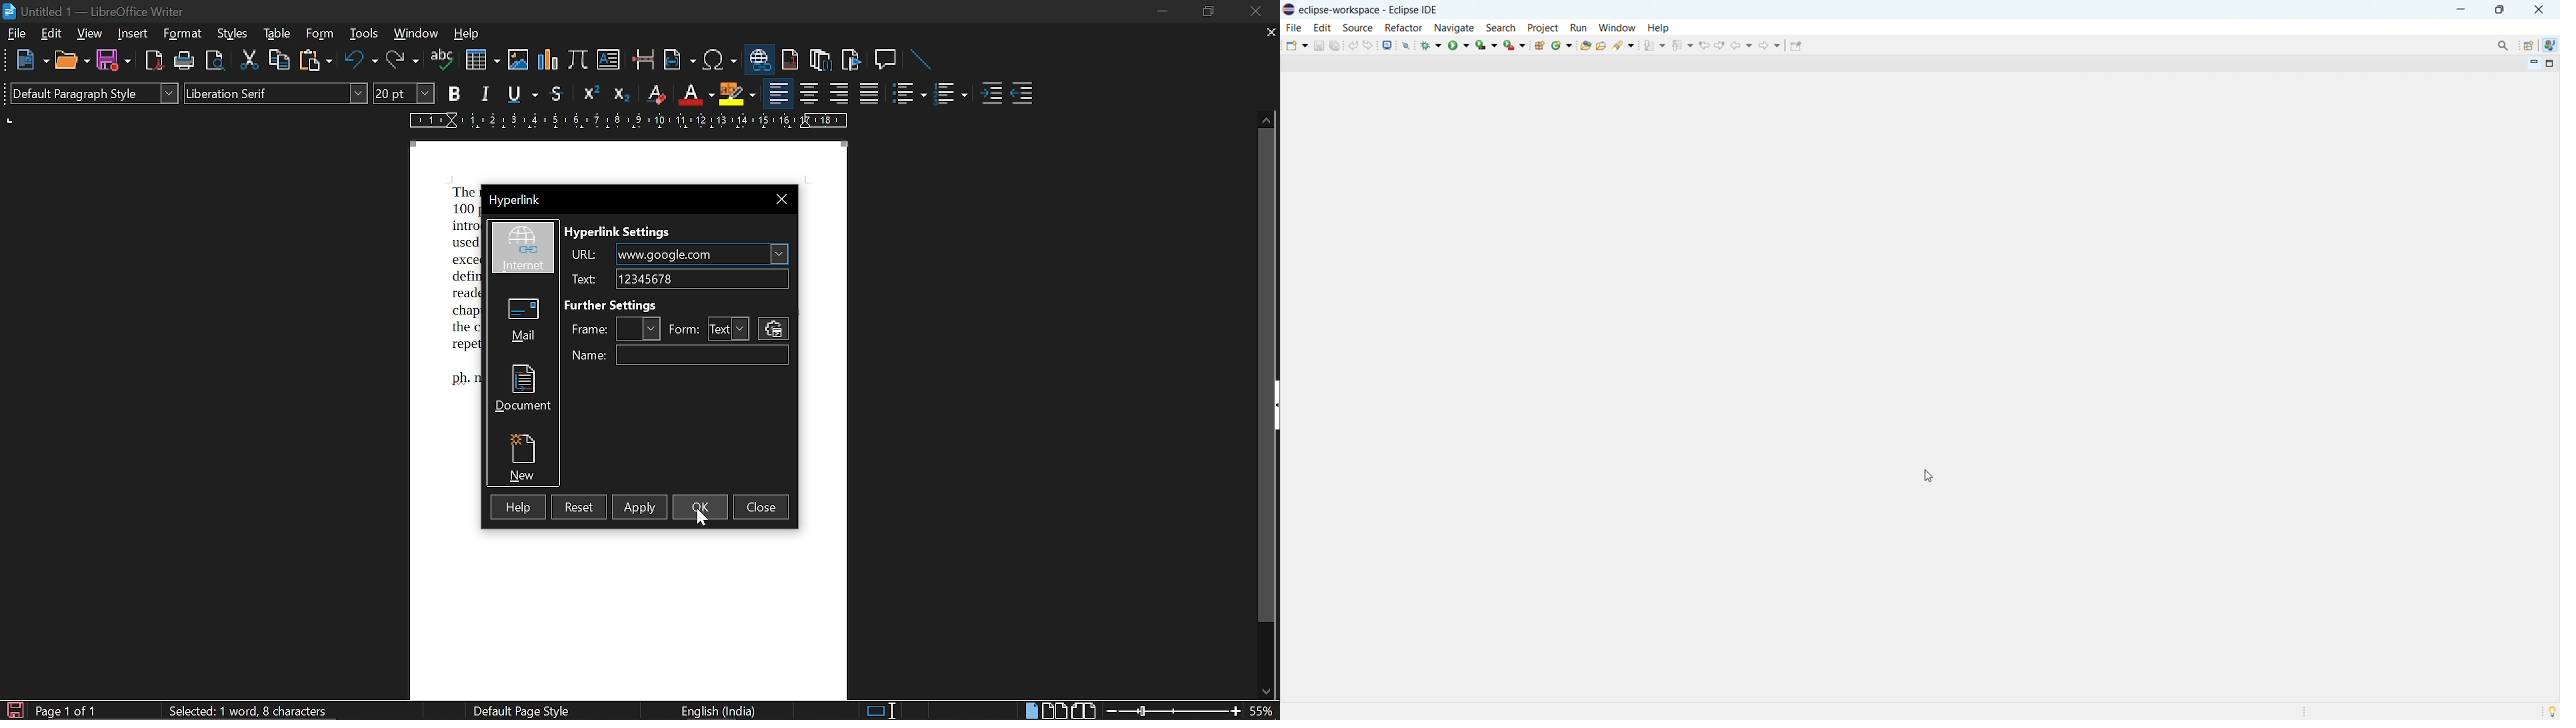 This screenshot has width=2576, height=728. I want to click on Untitled 1- LibreOffice Writer, so click(96, 11).